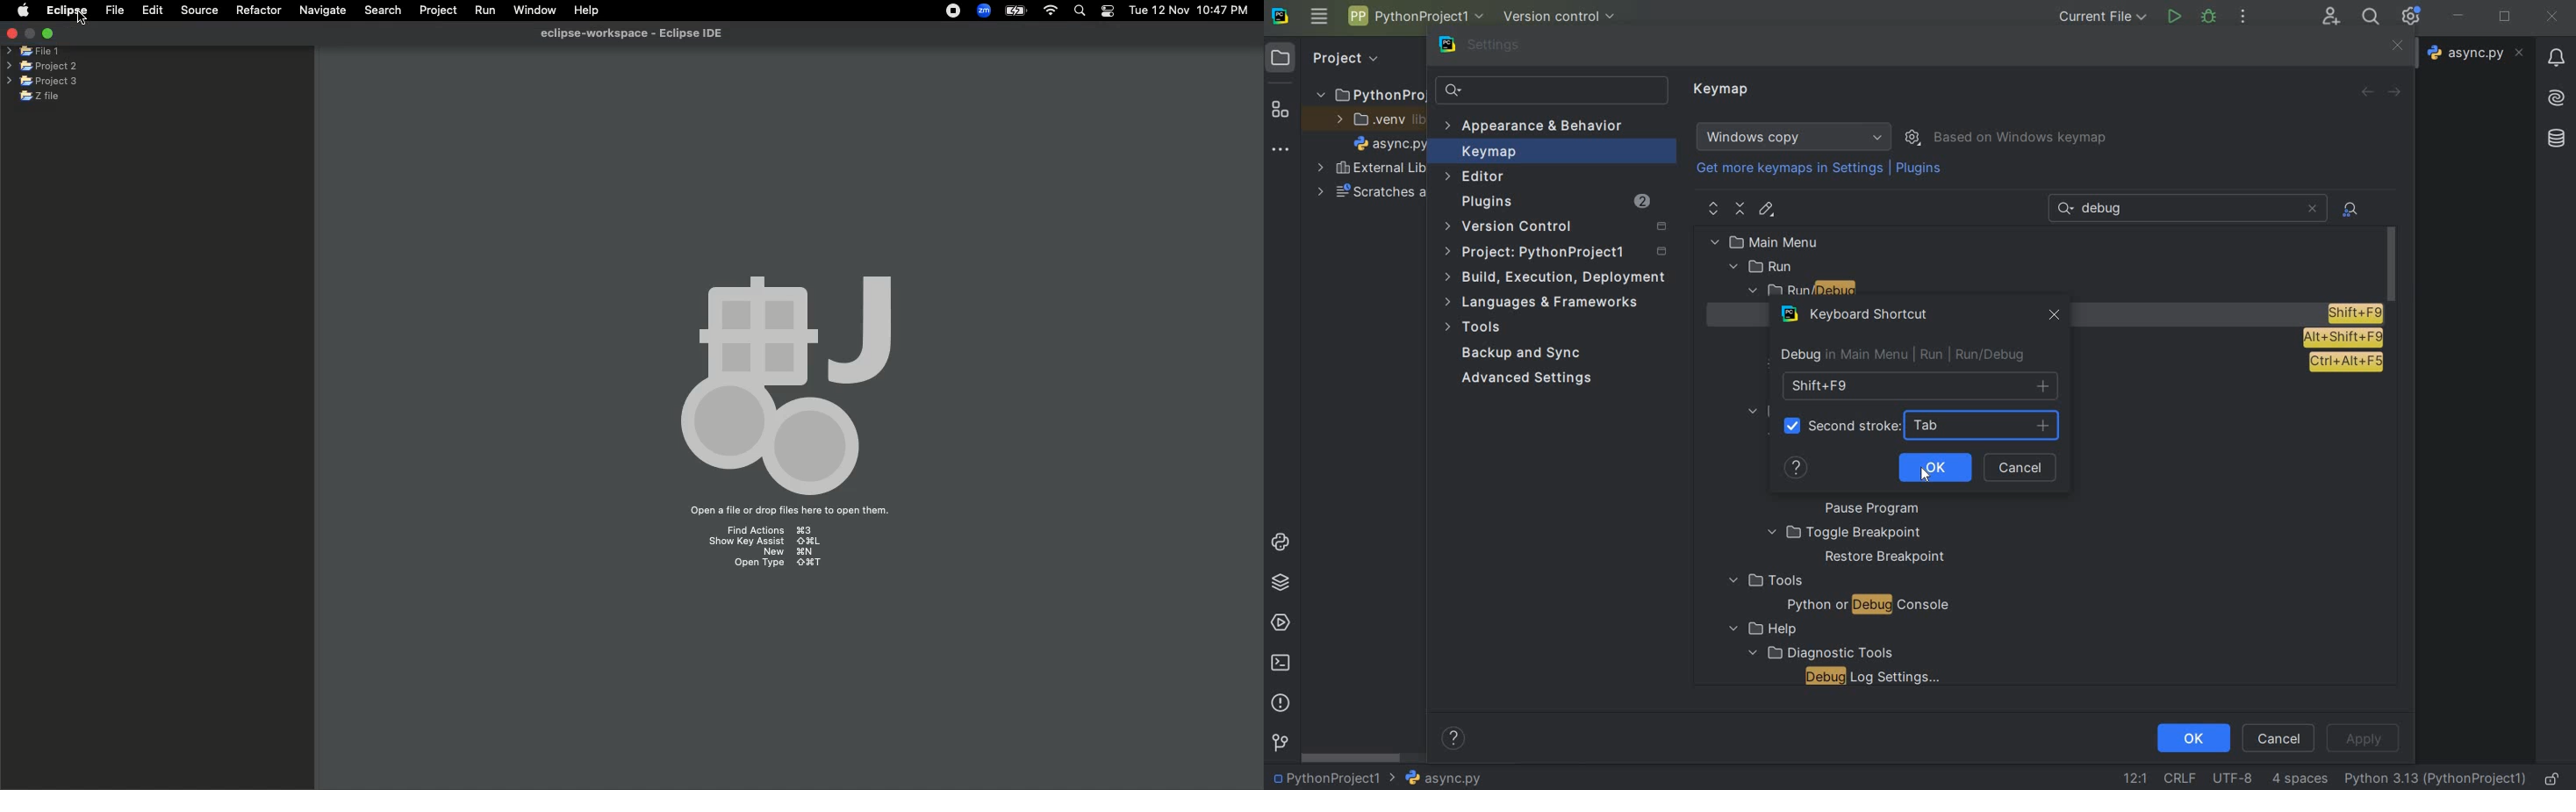 Image resolution: width=2576 pixels, height=812 pixels. Describe the element at coordinates (955, 12) in the screenshot. I see `Recording` at that location.